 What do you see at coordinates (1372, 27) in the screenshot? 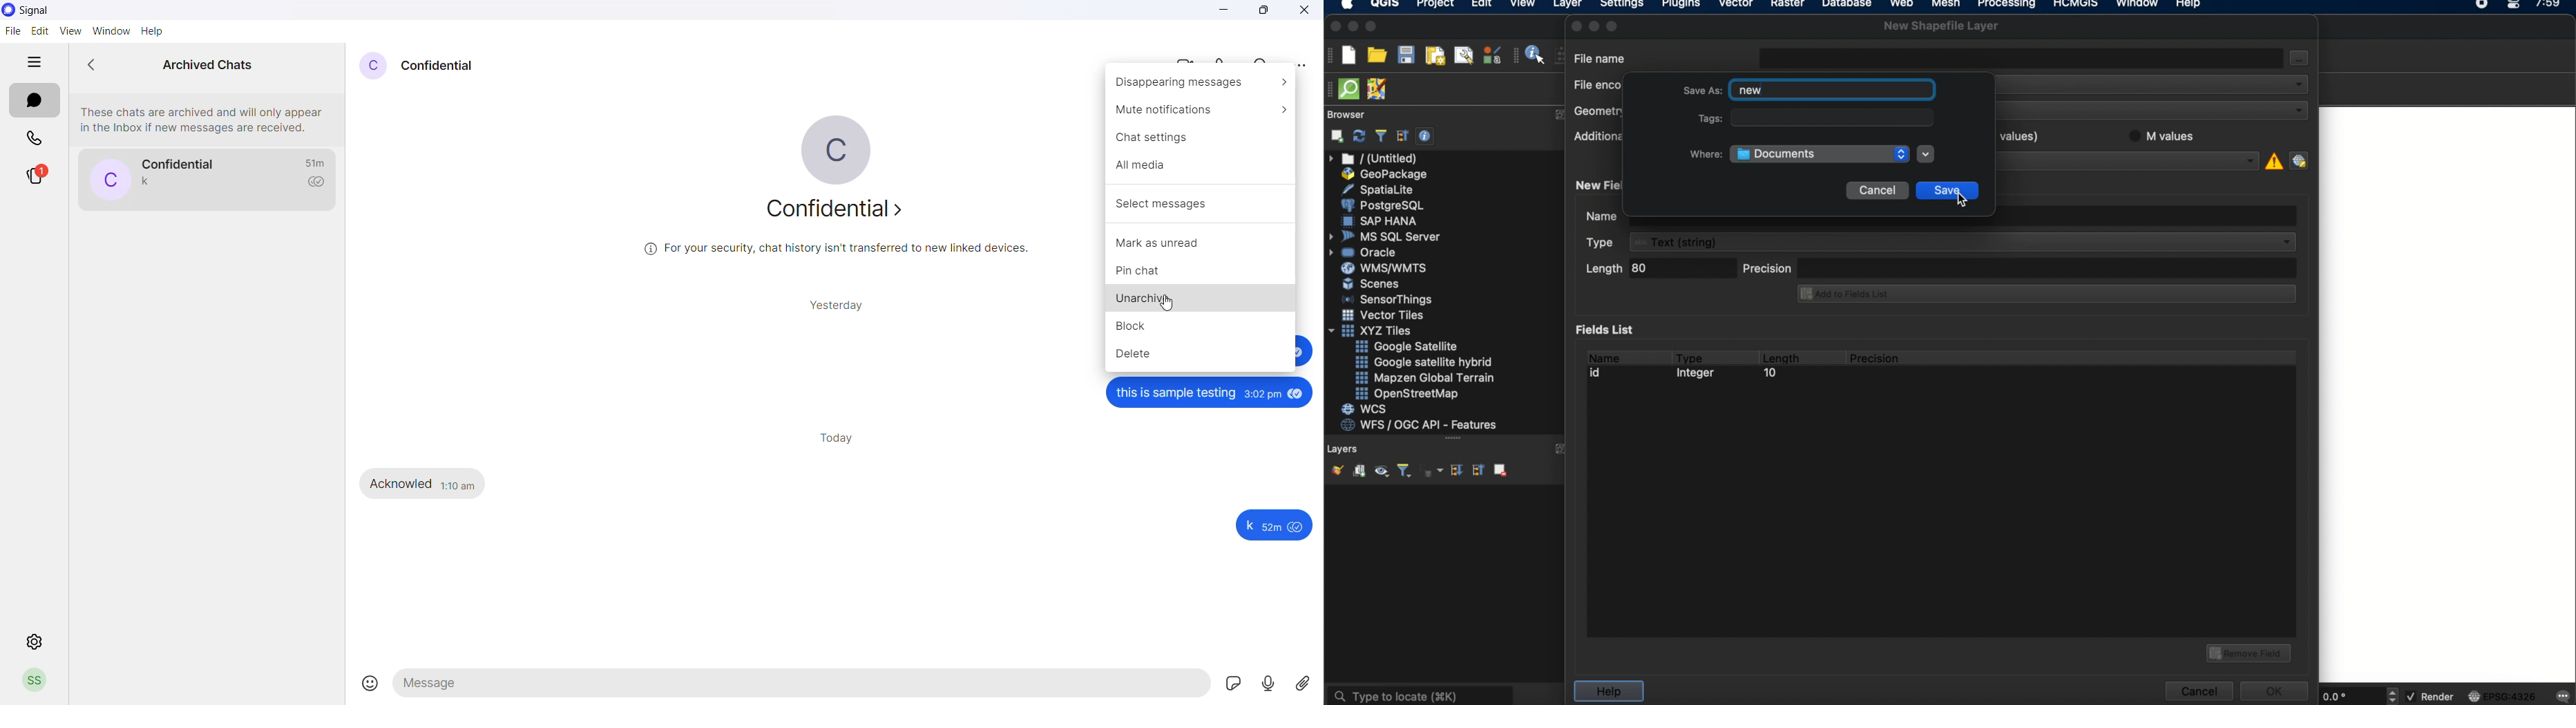
I see `maximize` at bounding box center [1372, 27].